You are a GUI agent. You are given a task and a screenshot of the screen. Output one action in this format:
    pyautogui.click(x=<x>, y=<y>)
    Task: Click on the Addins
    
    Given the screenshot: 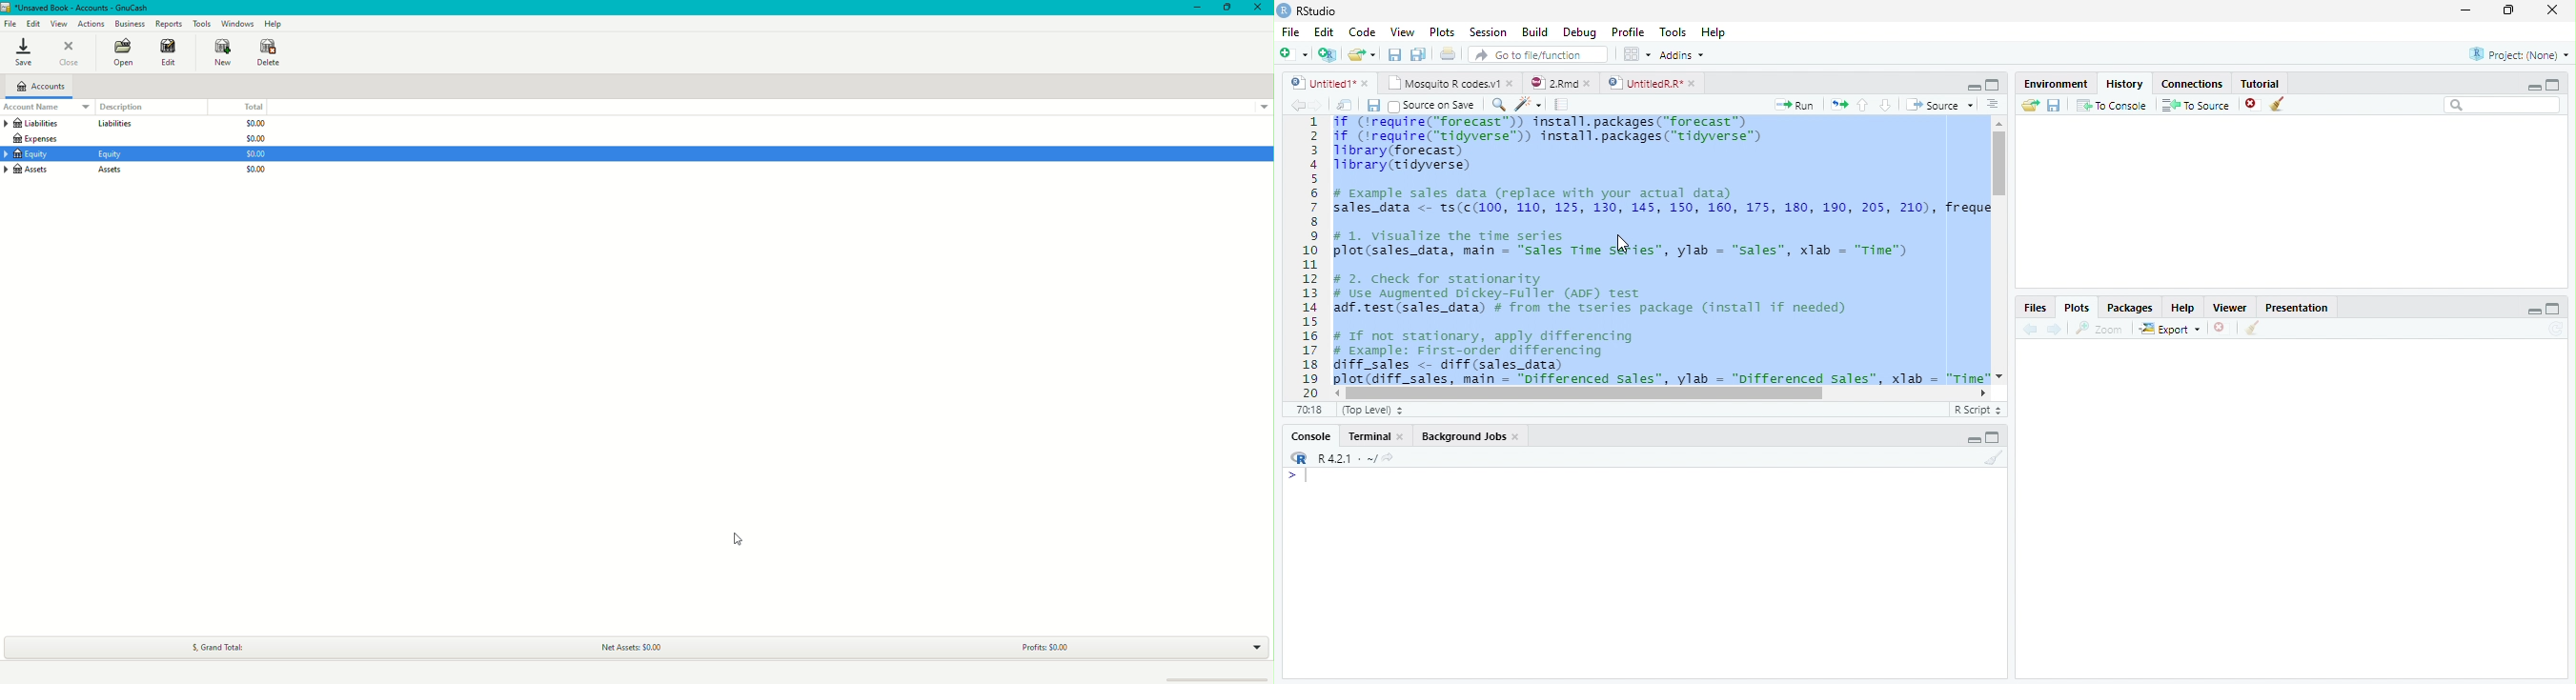 What is the action you would take?
    pyautogui.click(x=1684, y=54)
    